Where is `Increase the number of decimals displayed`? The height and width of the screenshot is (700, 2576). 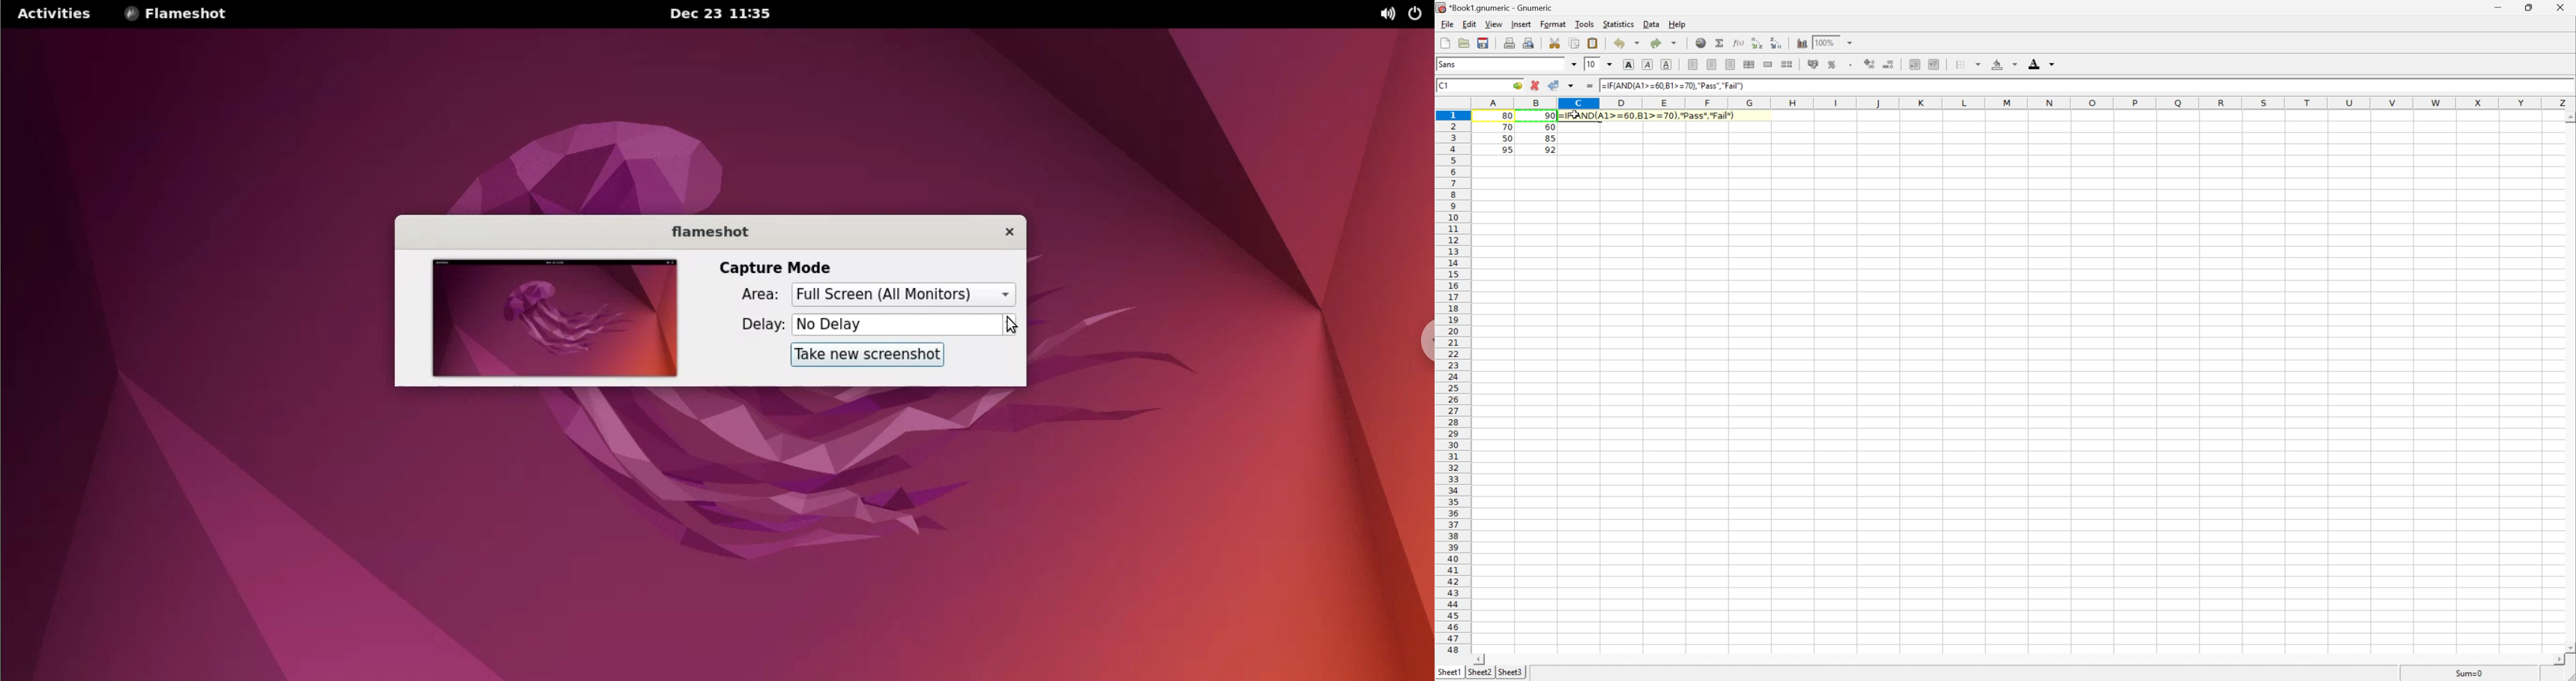
Increase the number of decimals displayed is located at coordinates (1871, 64).